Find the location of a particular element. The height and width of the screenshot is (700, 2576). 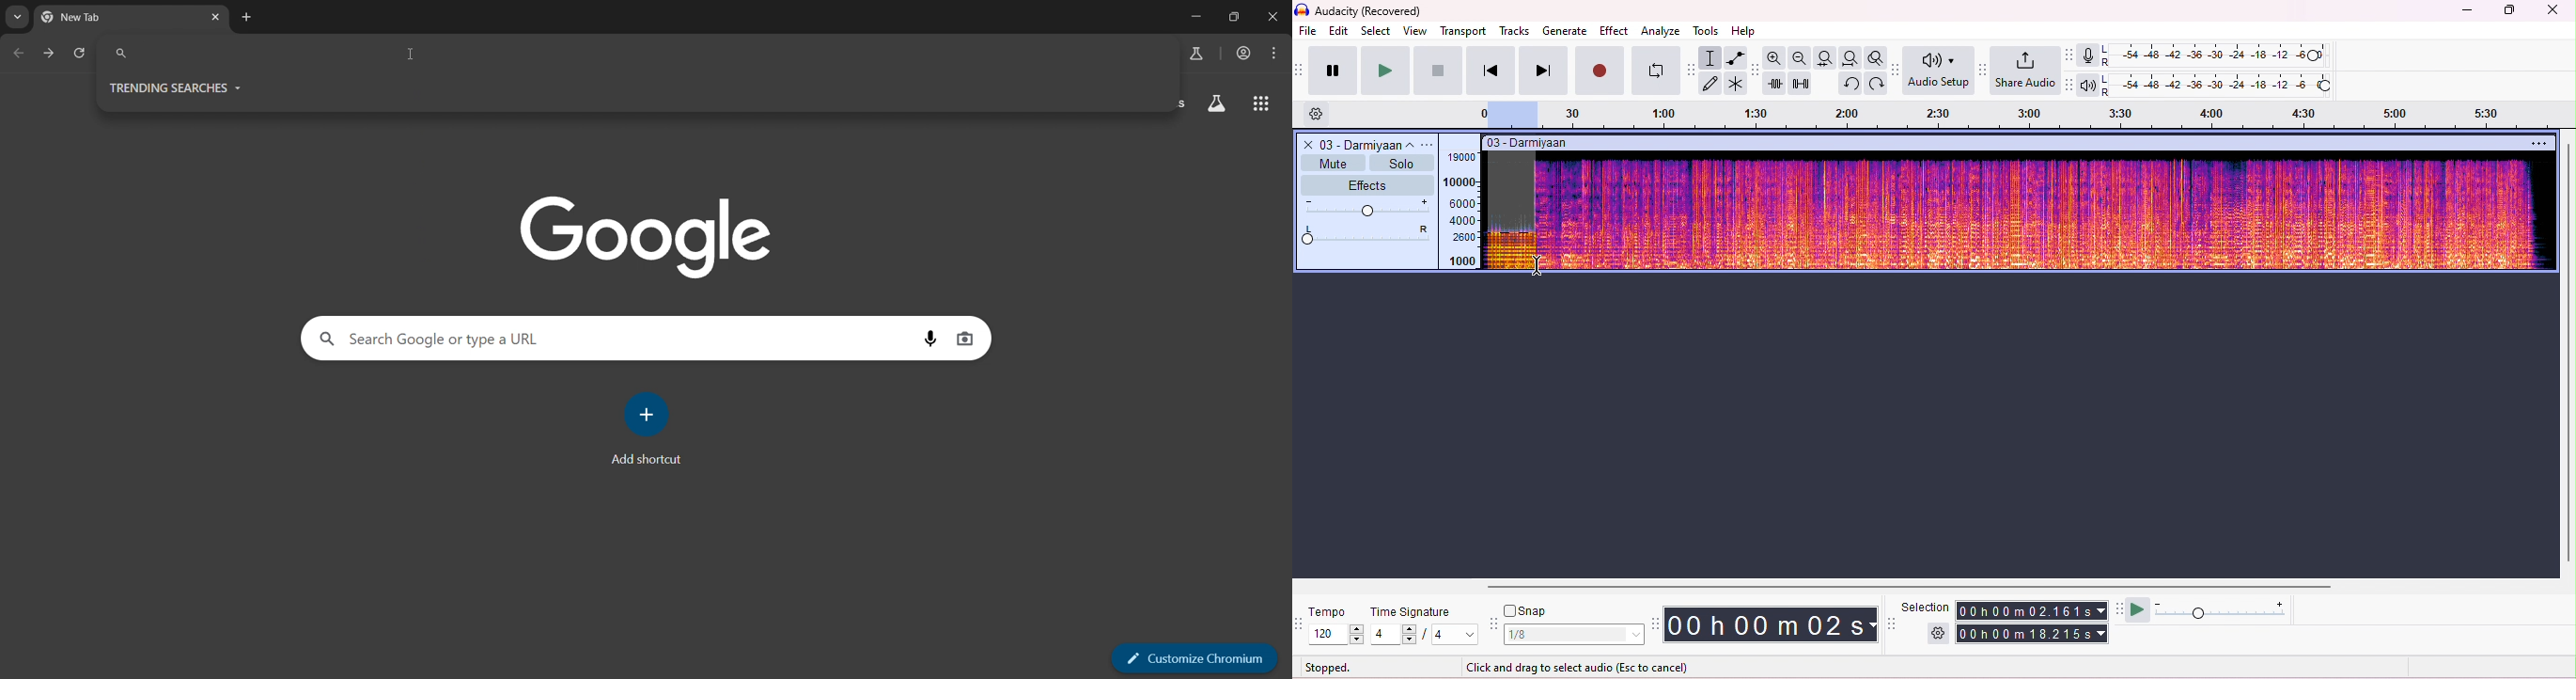

remove is located at coordinates (1275, 18).